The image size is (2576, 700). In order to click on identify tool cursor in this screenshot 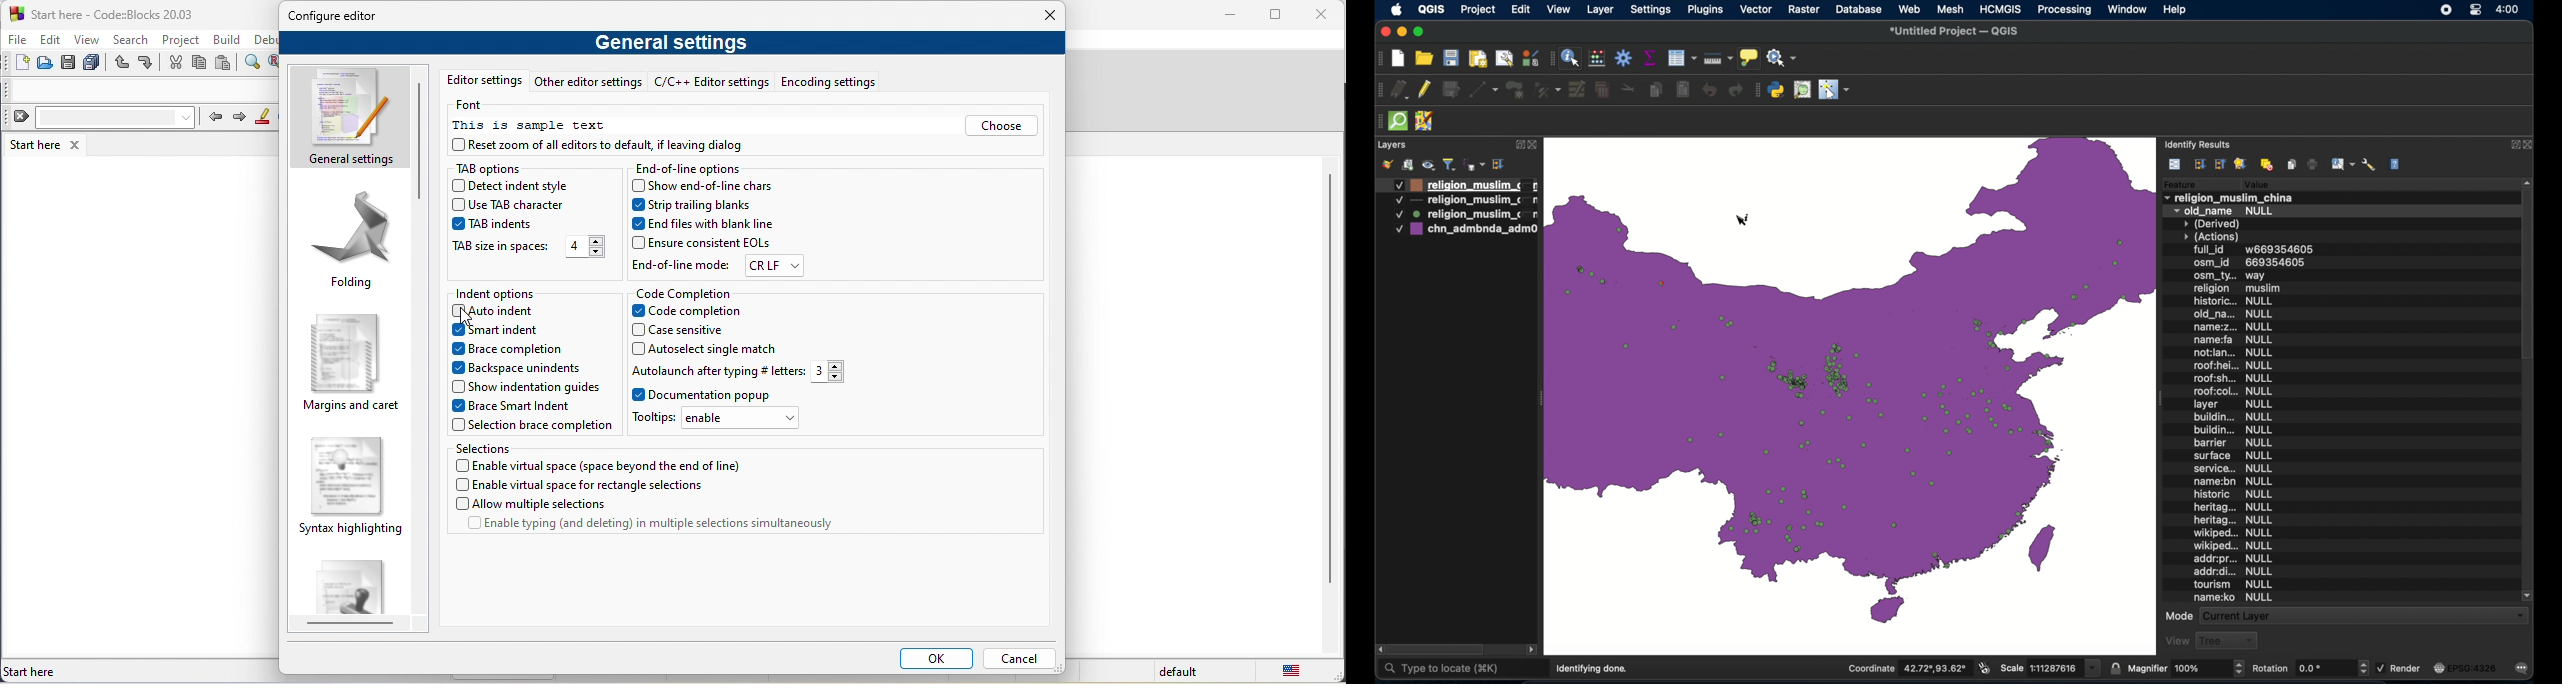, I will do `click(1743, 220)`.